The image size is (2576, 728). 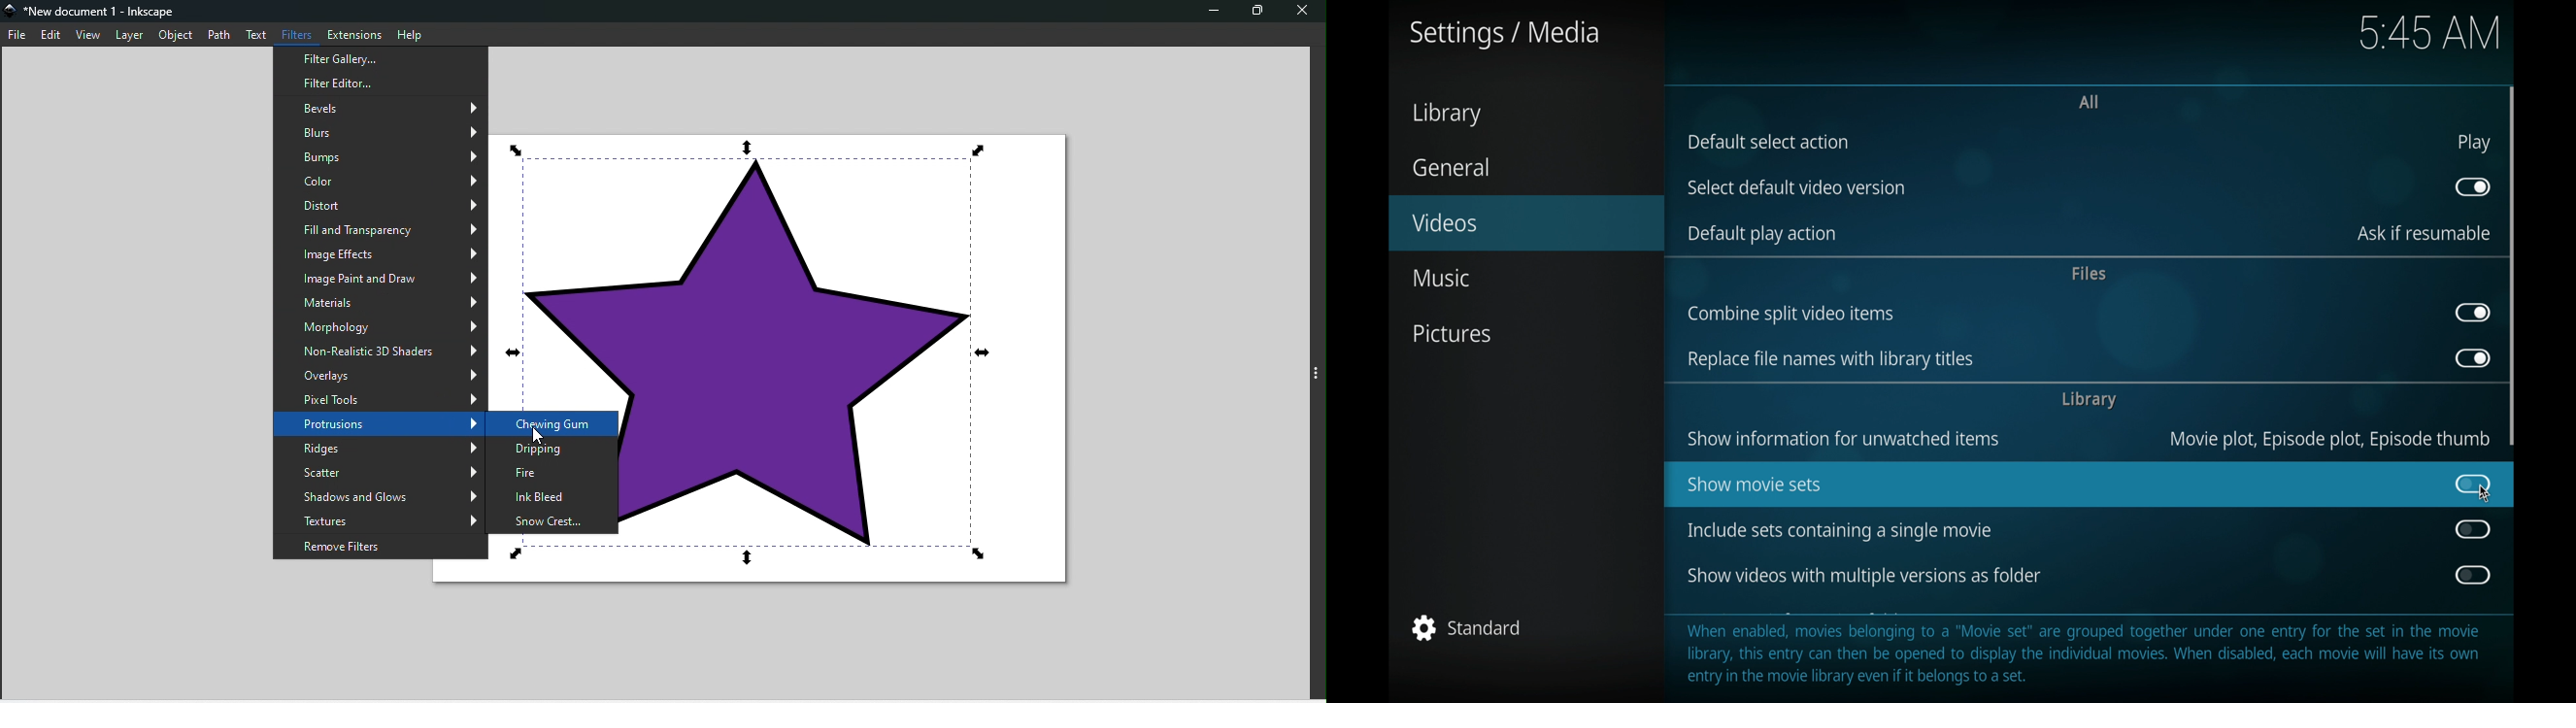 I want to click on scroll box, so click(x=2513, y=266).